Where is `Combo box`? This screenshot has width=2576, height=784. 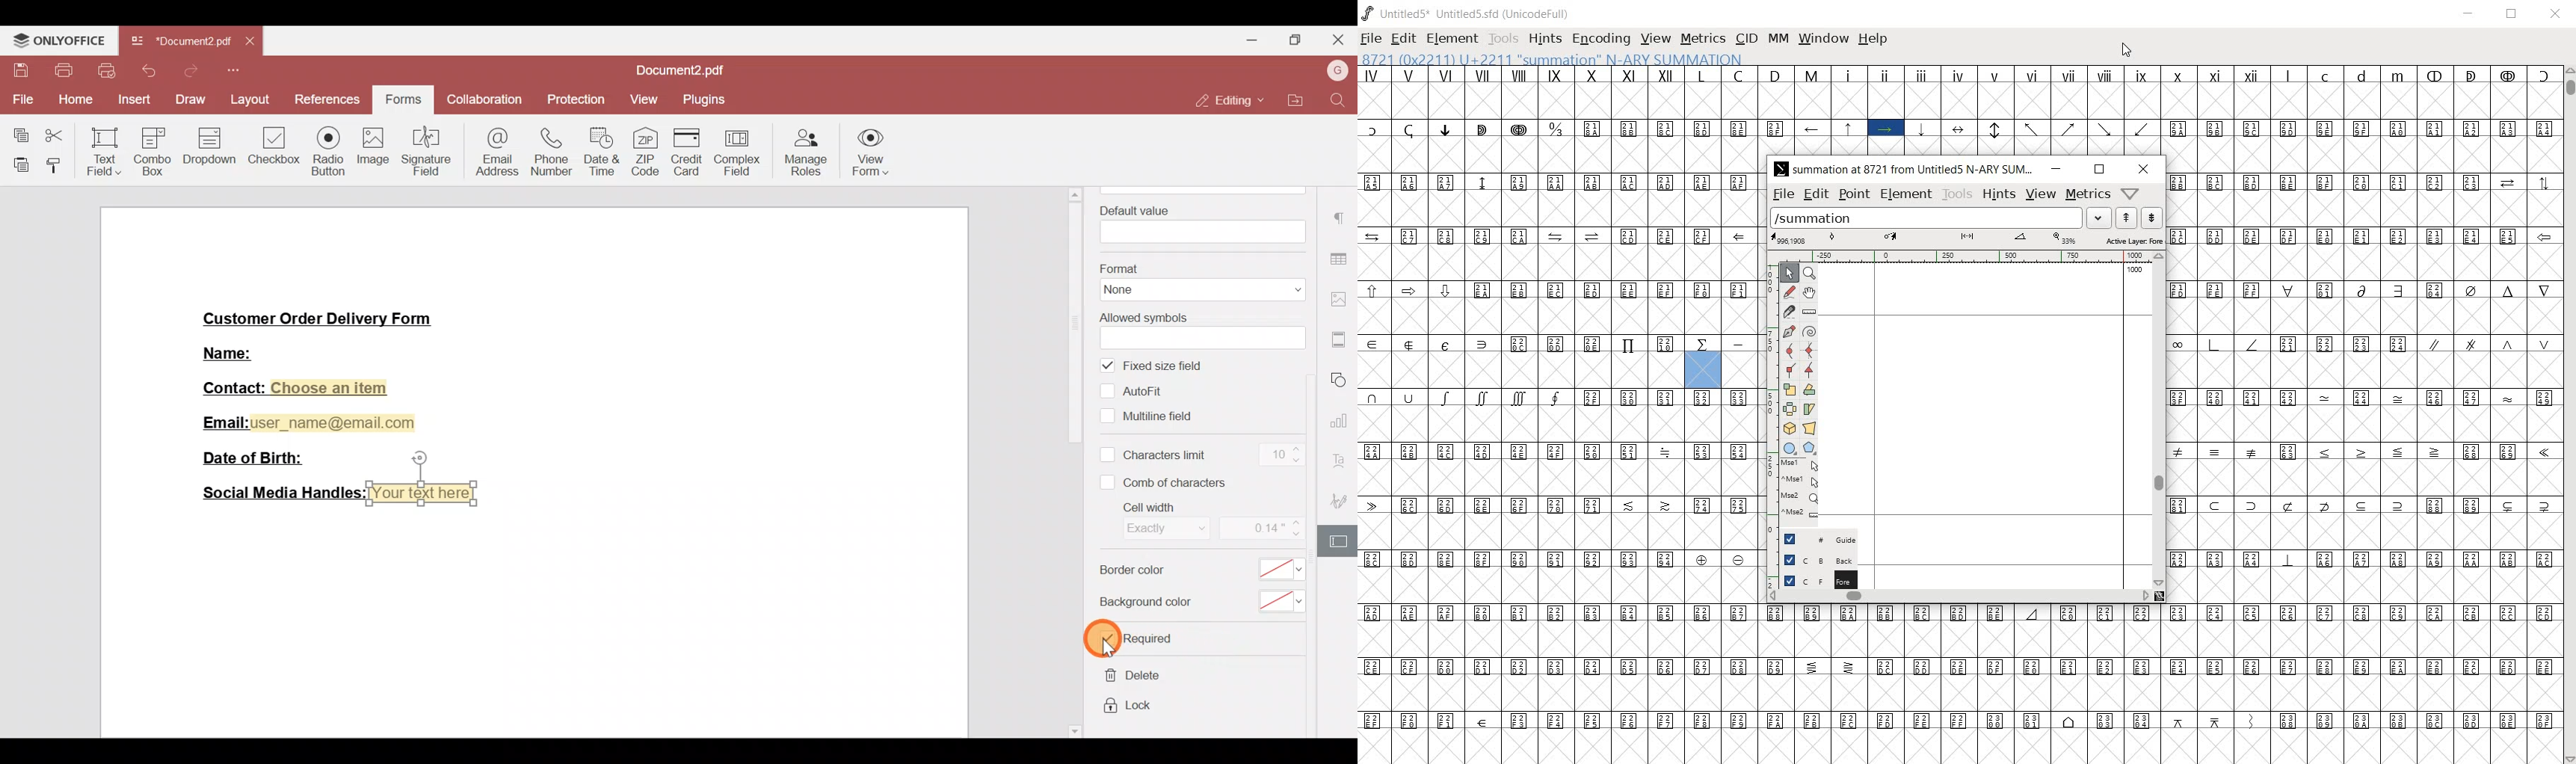 Combo box is located at coordinates (156, 149).